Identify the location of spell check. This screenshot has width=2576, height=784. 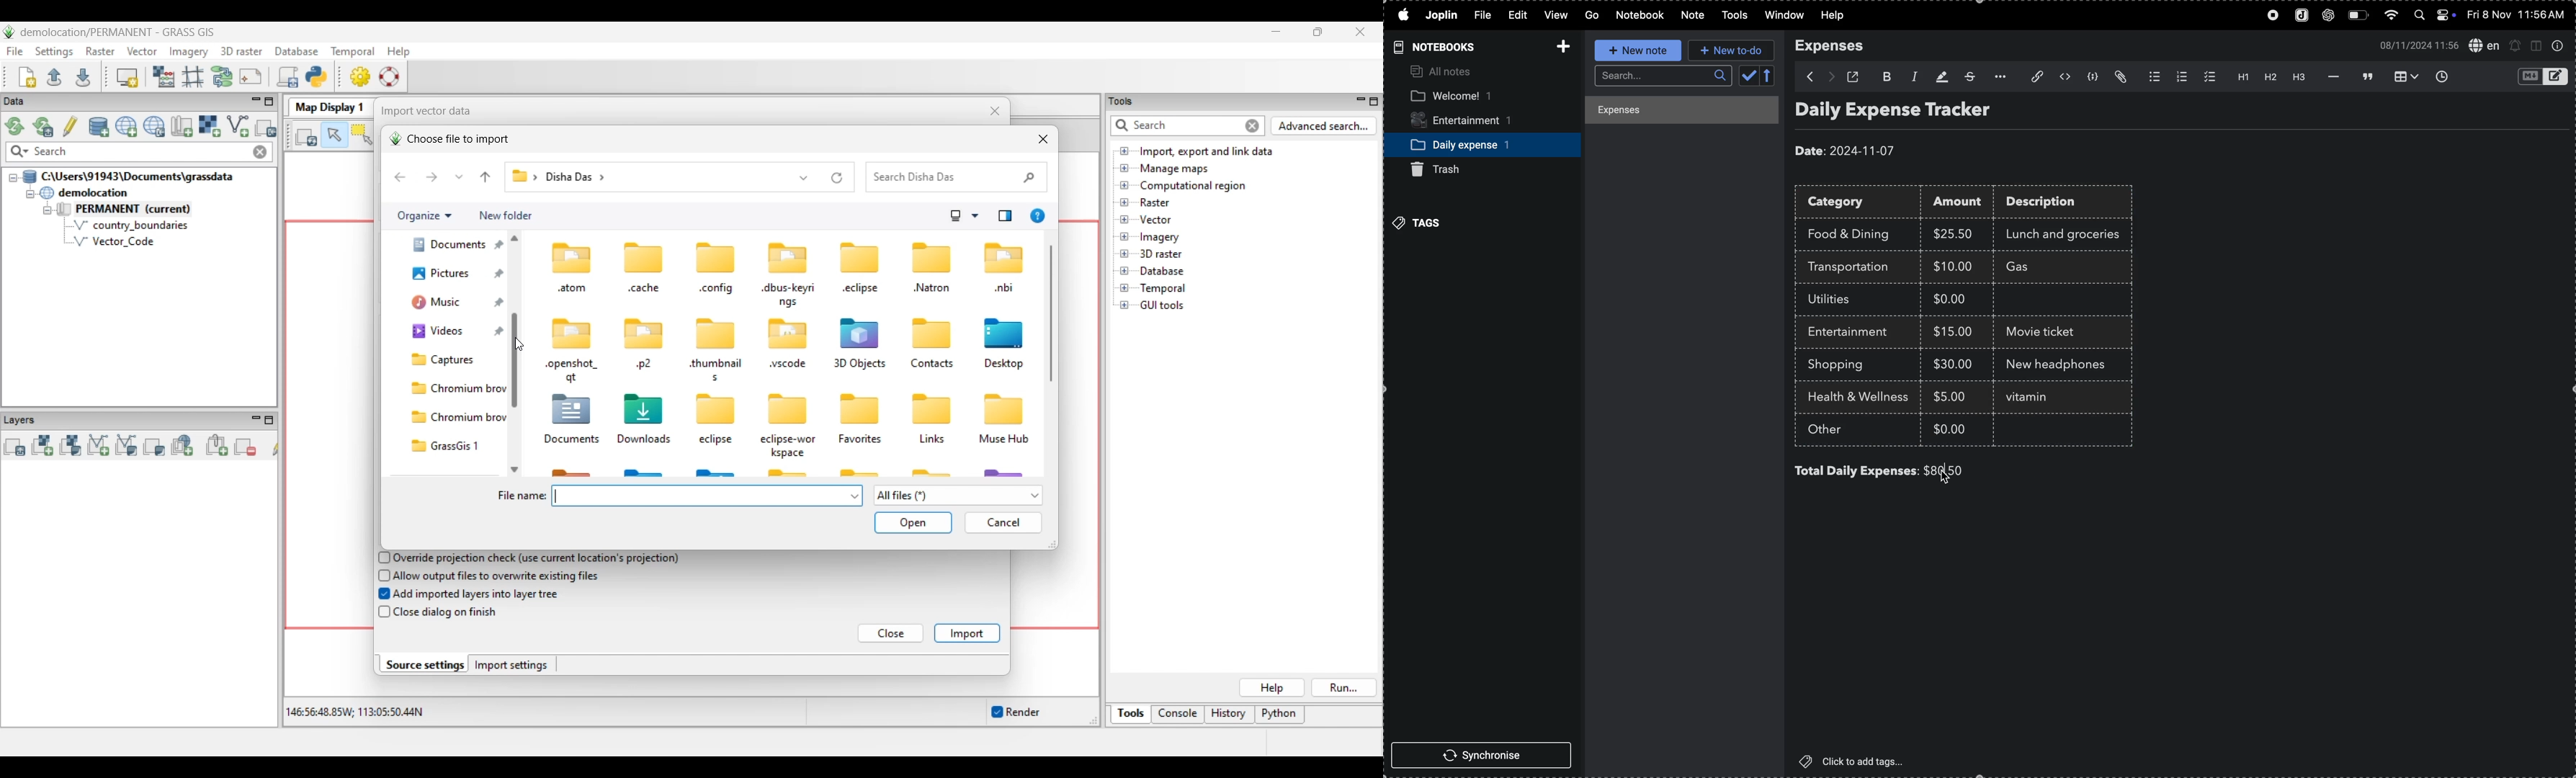
(2483, 44).